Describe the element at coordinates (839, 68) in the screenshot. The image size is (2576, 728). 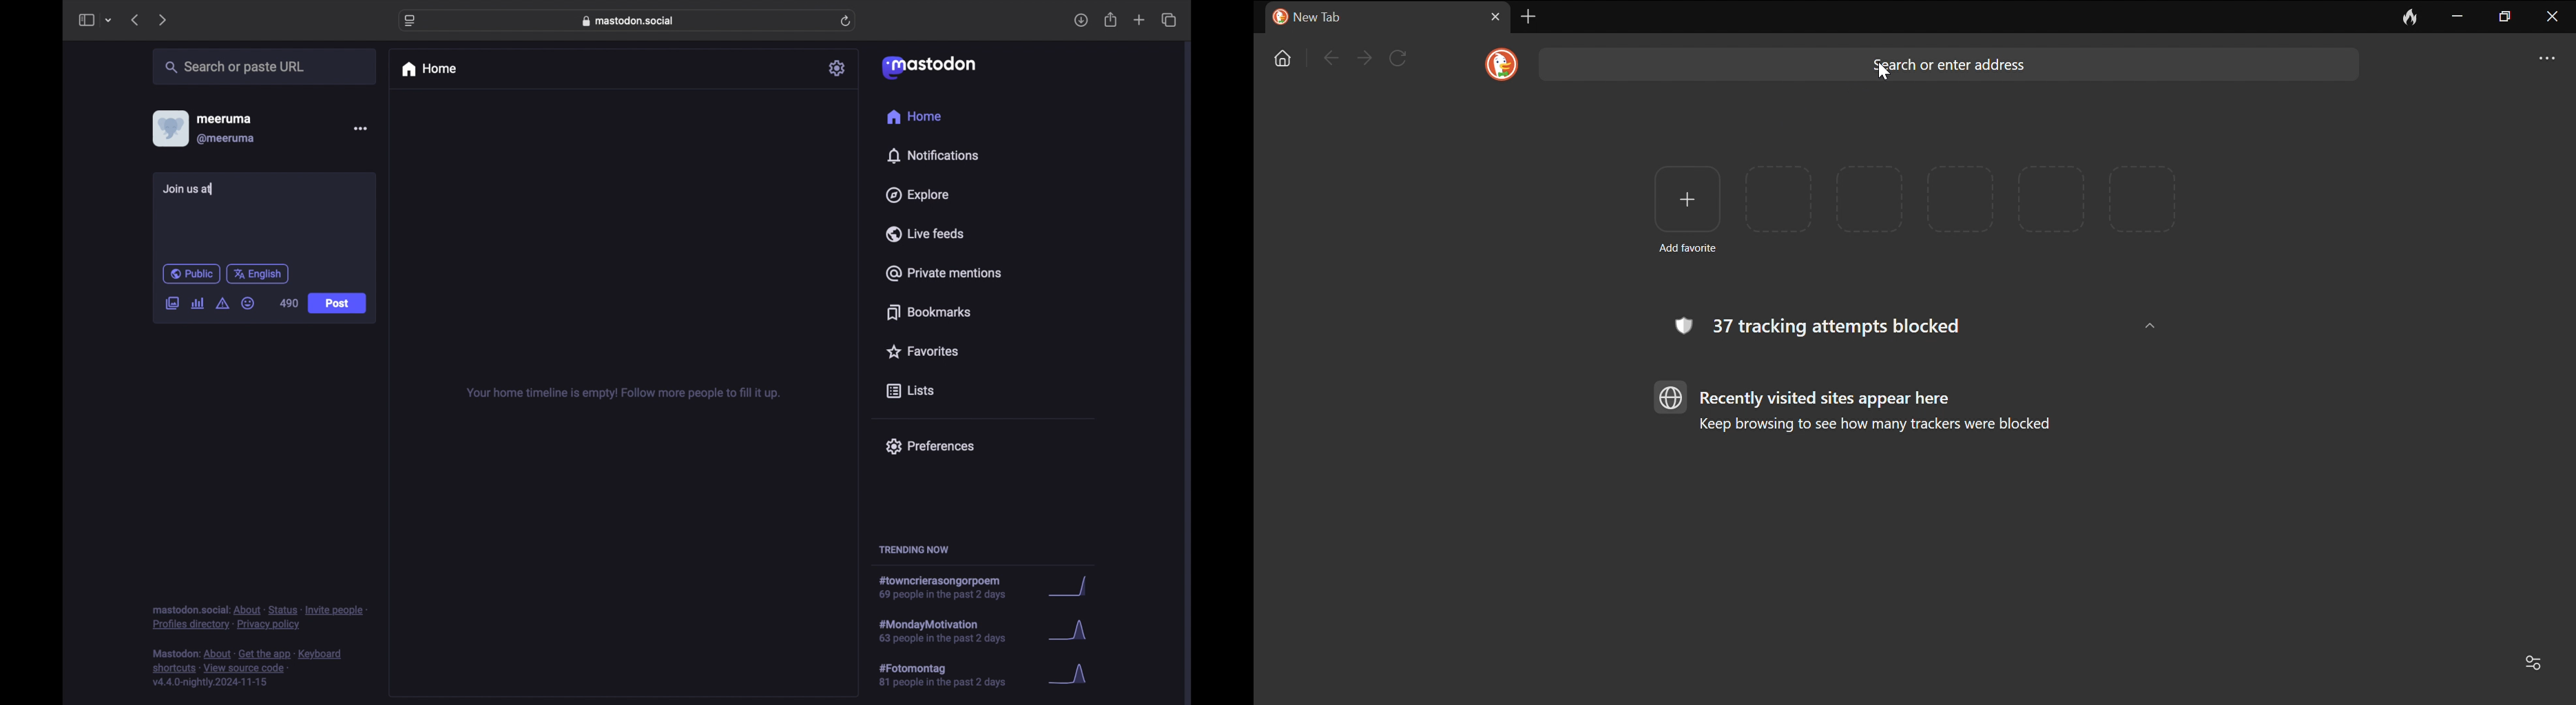
I see `settings` at that location.